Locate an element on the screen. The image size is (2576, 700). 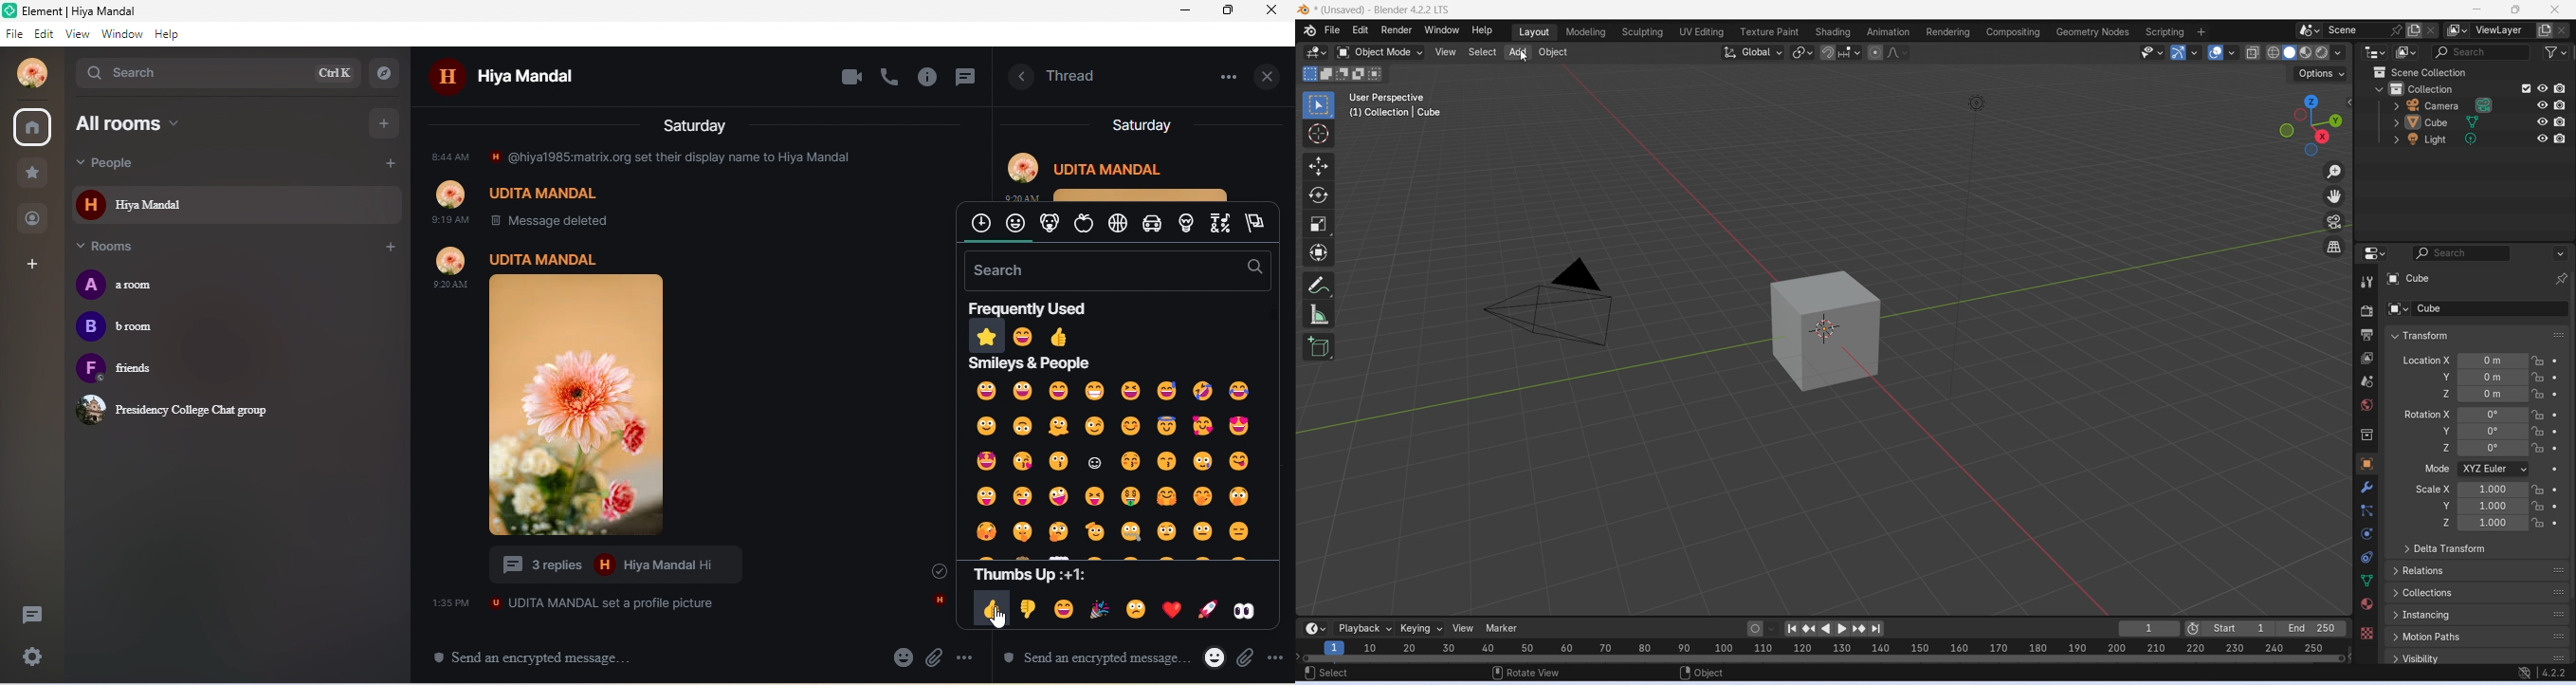
Edit is located at coordinates (1360, 29).